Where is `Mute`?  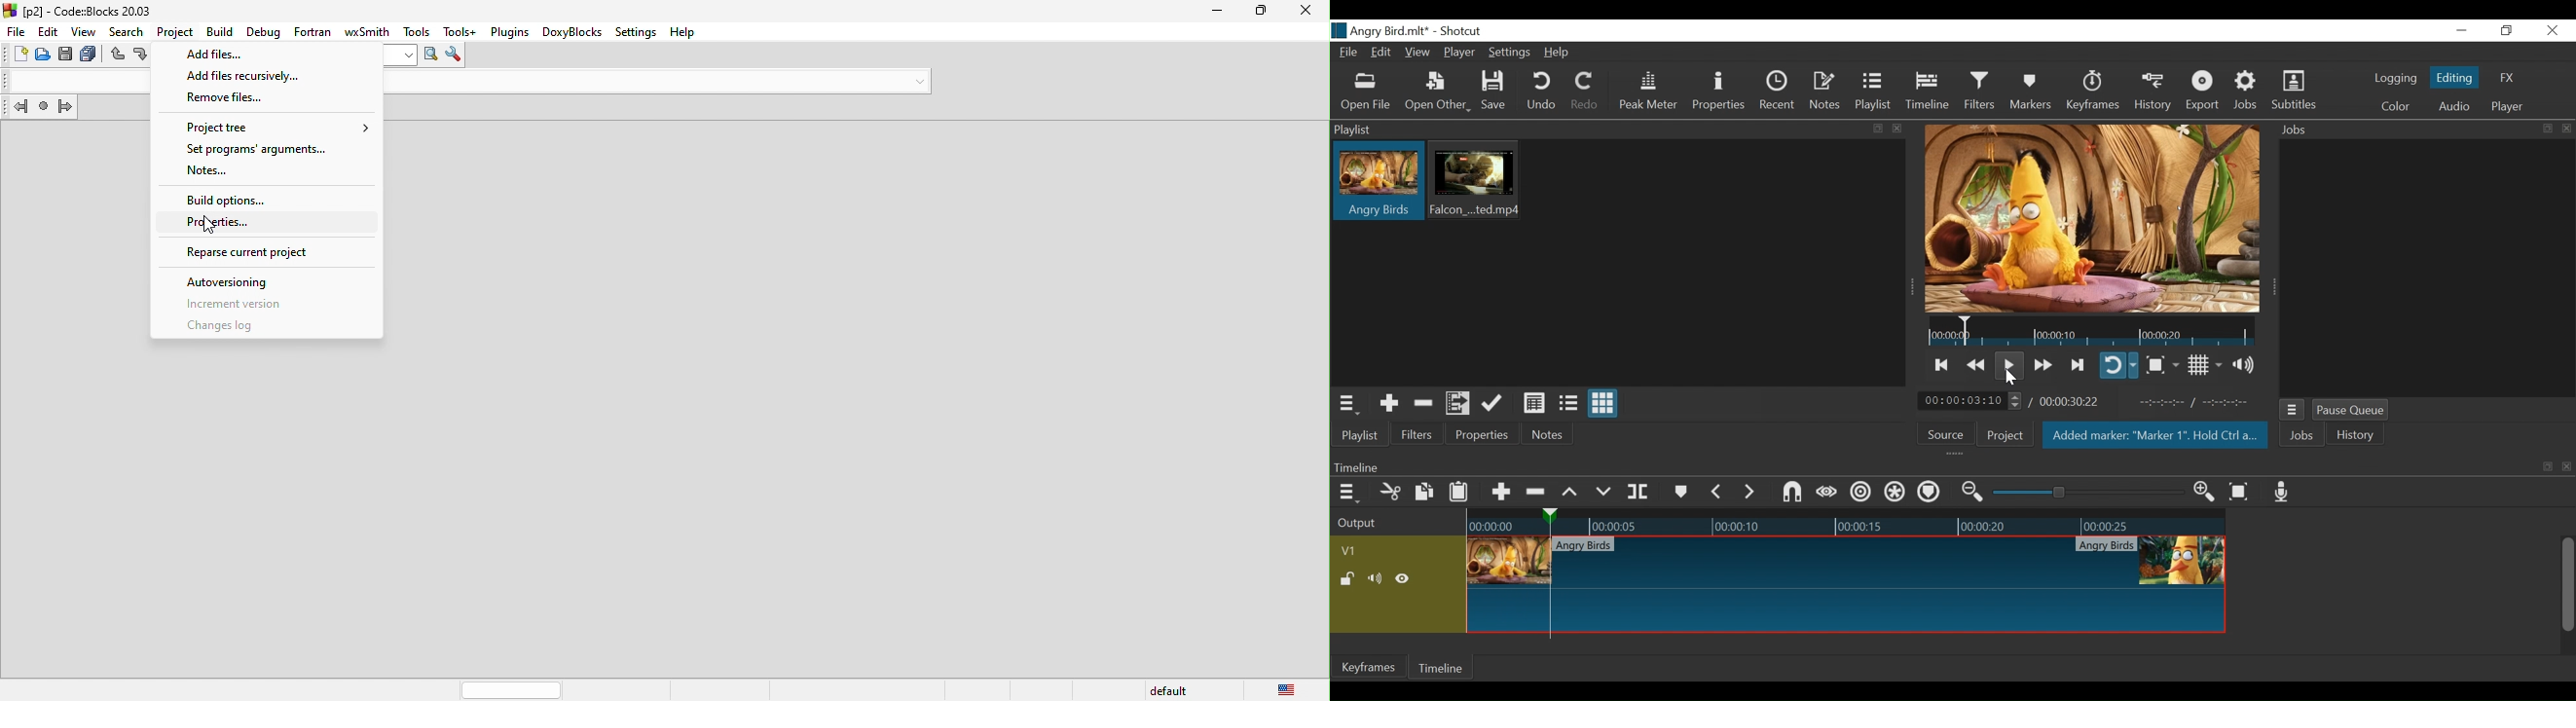
Mute is located at coordinates (1376, 580).